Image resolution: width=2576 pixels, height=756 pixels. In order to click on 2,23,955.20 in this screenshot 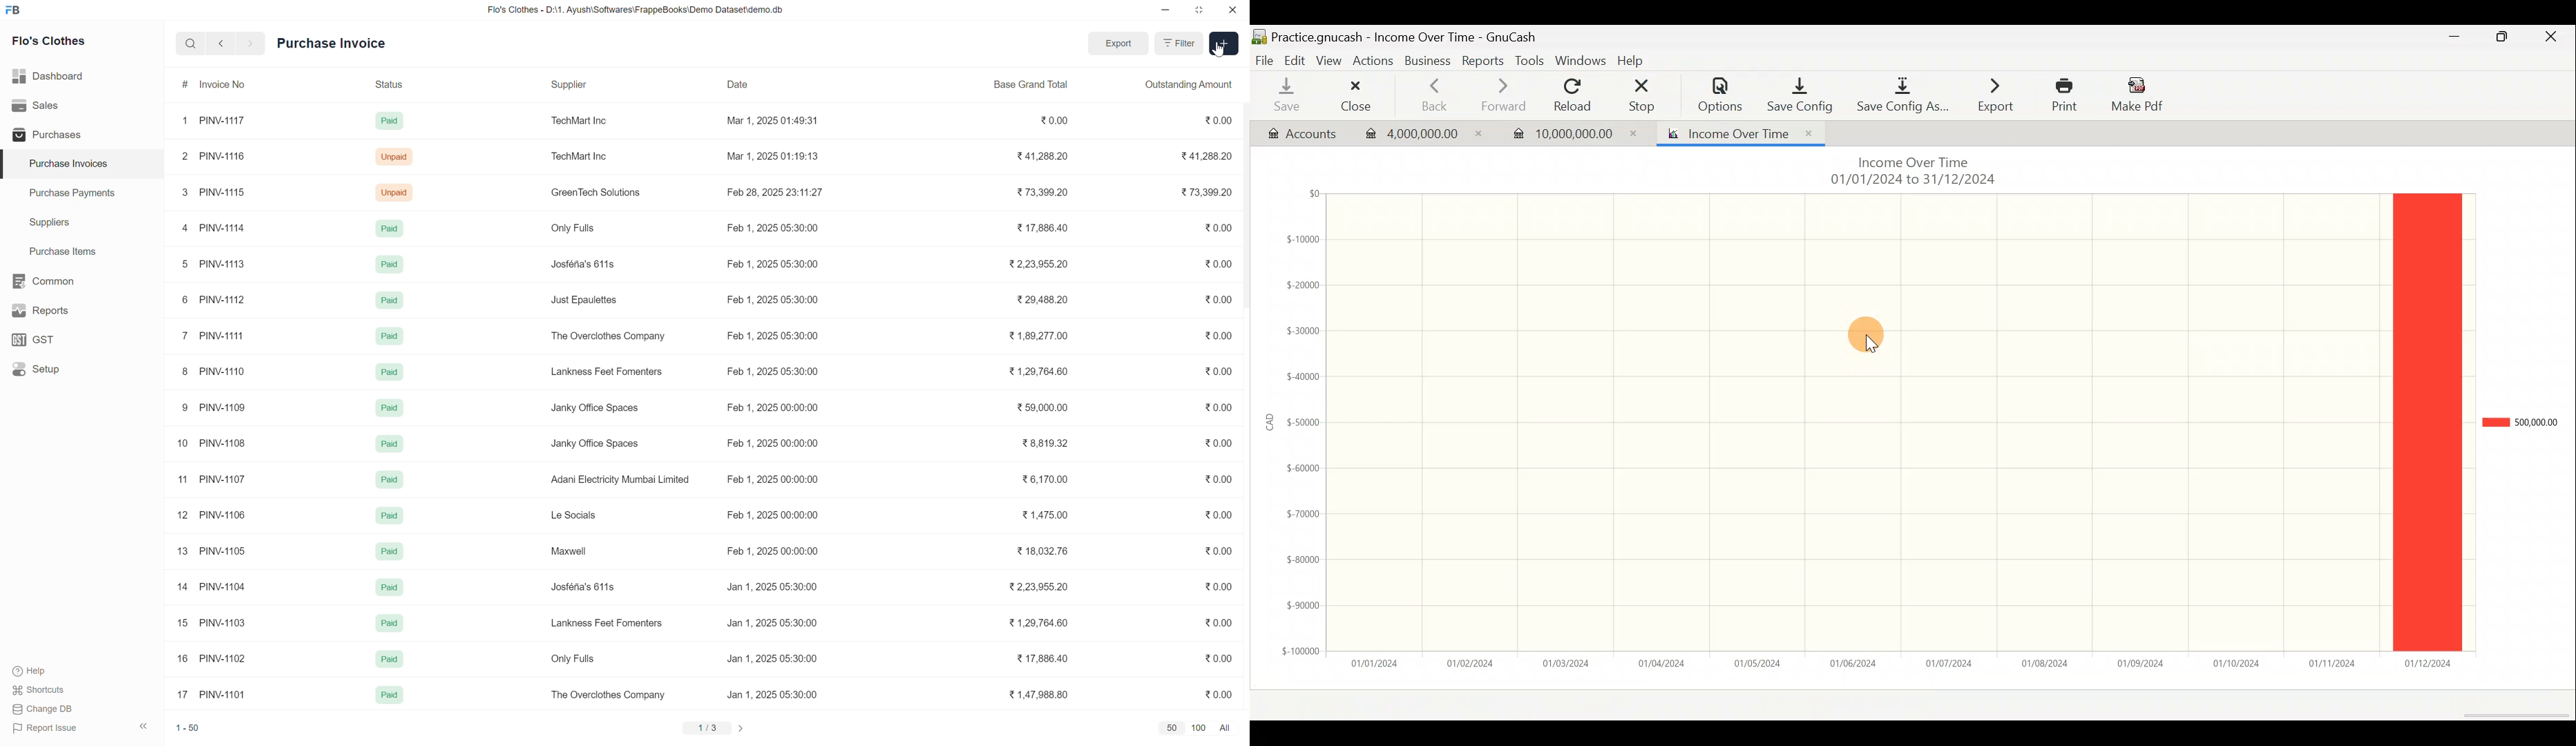, I will do `click(1038, 264)`.